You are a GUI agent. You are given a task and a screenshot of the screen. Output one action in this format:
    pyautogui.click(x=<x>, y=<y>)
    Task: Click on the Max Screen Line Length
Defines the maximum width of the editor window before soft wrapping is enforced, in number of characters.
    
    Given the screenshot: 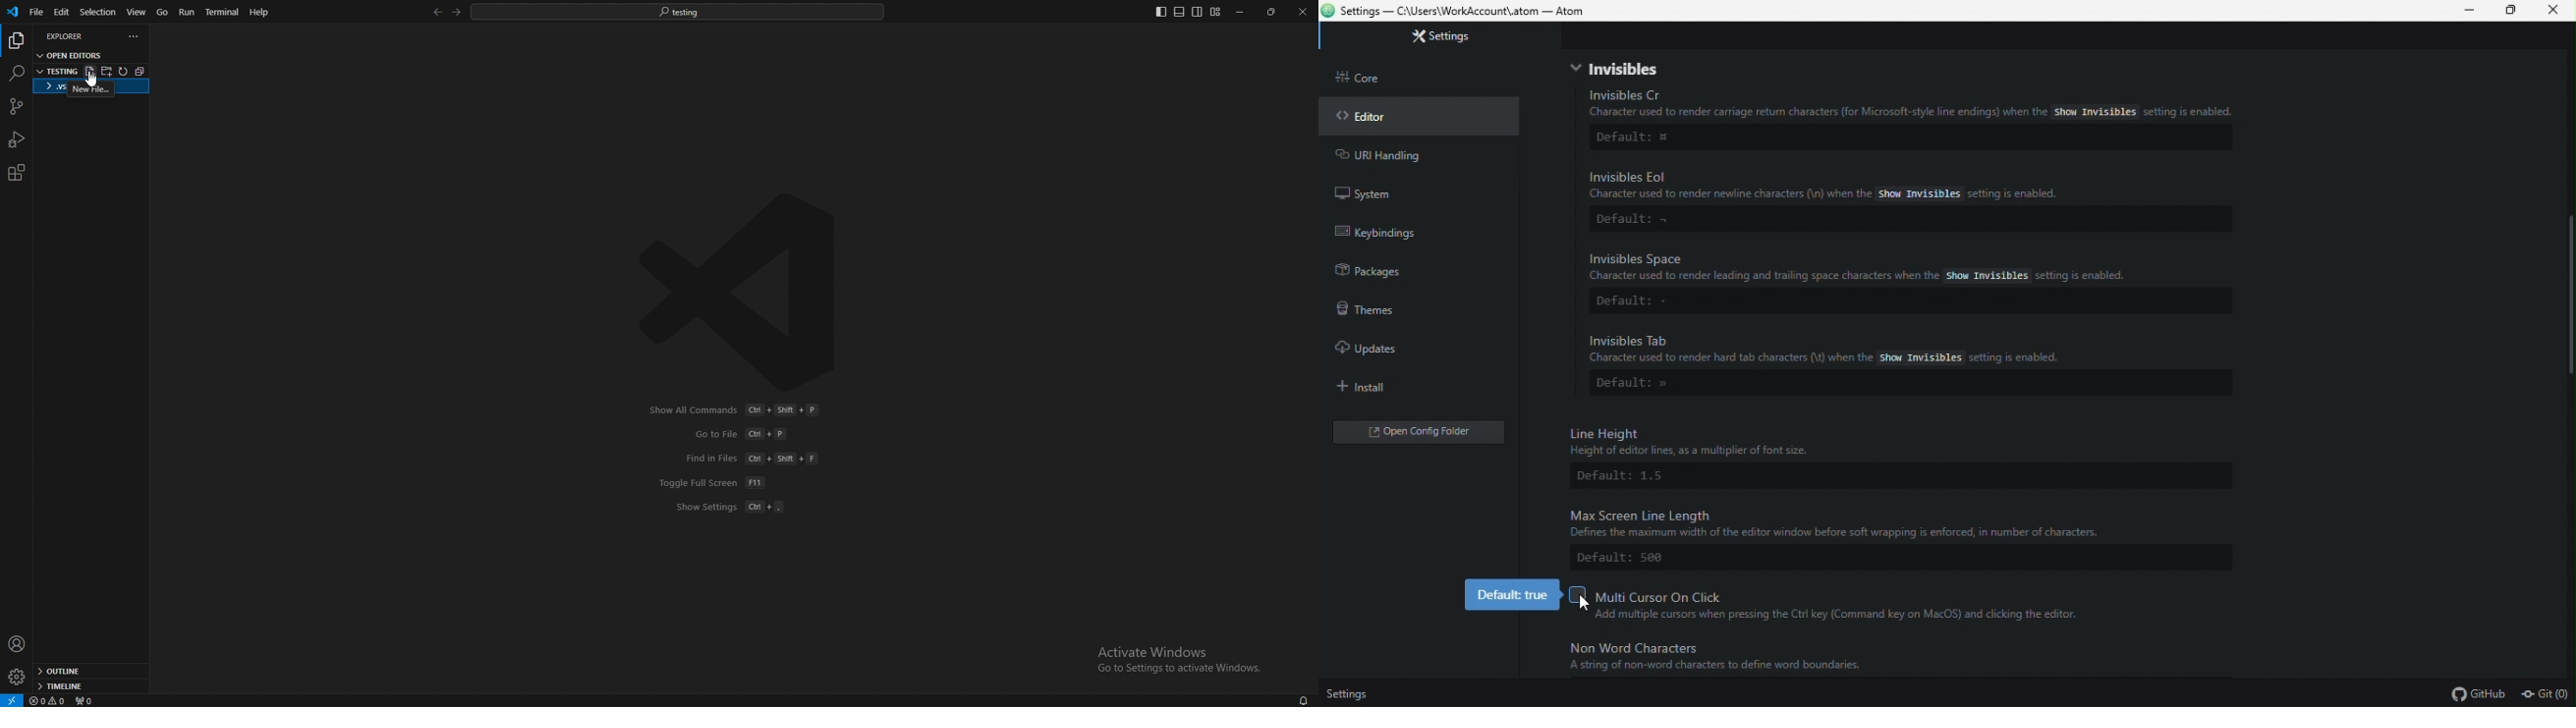 What is the action you would take?
    pyautogui.click(x=1871, y=522)
    